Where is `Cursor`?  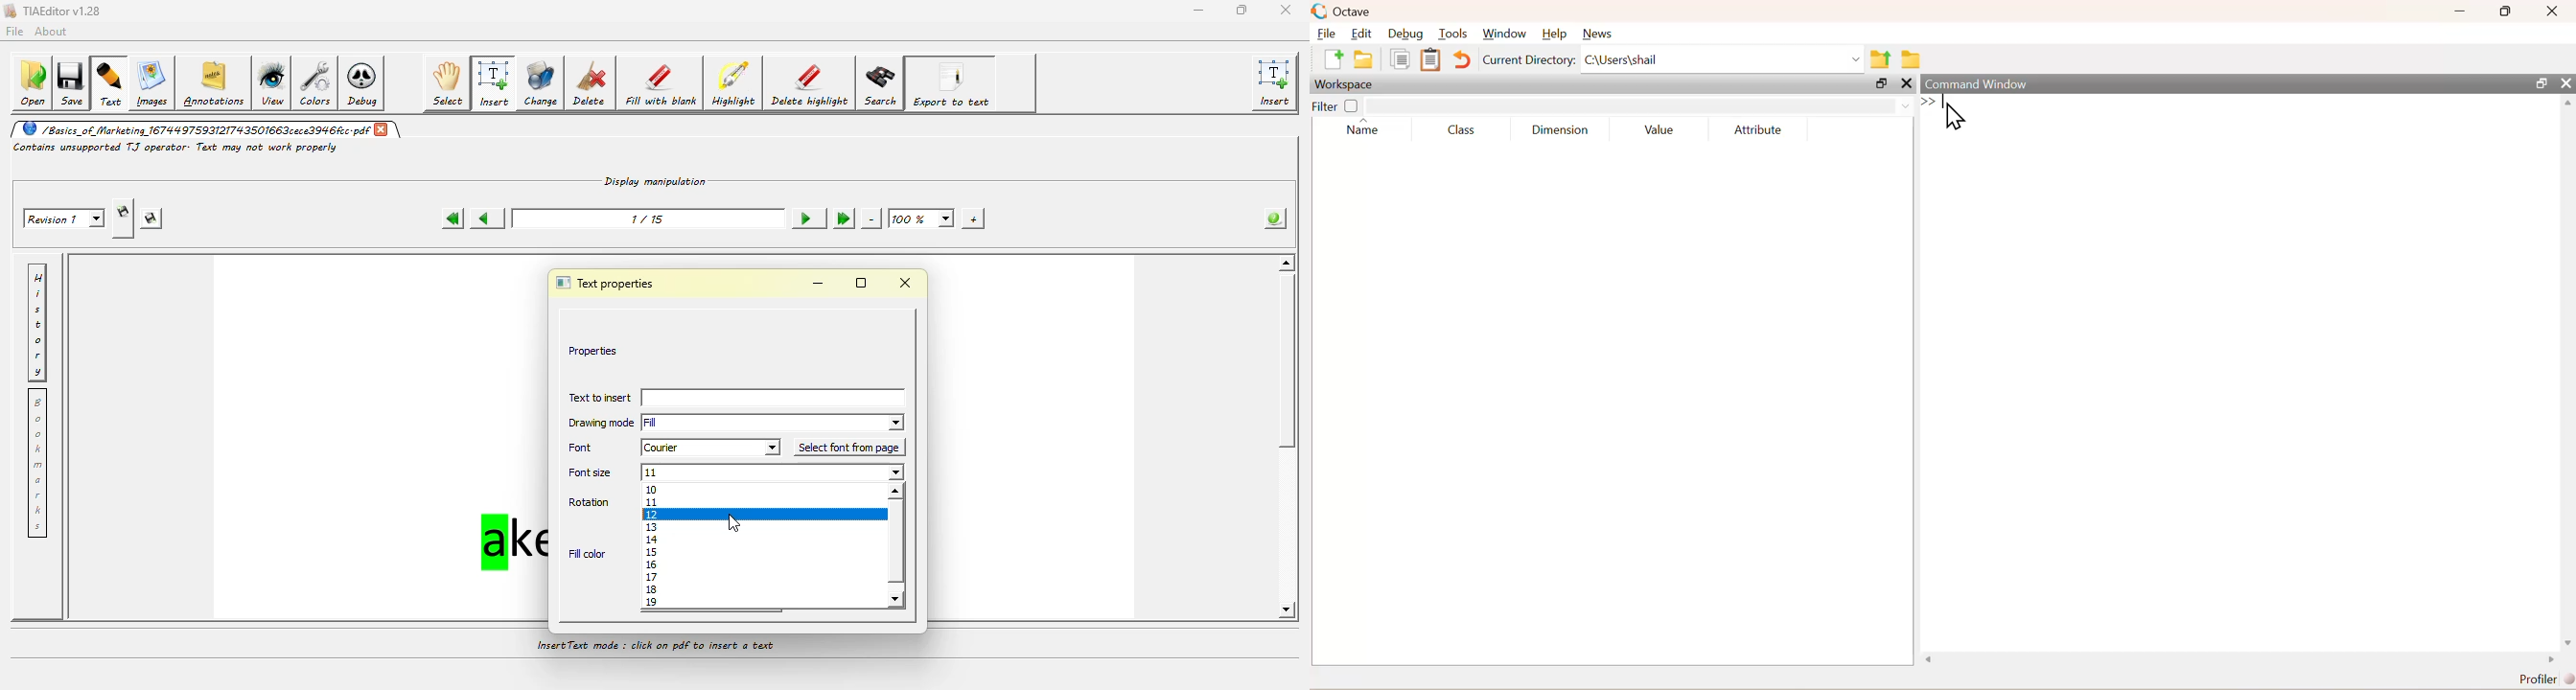 Cursor is located at coordinates (1952, 114).